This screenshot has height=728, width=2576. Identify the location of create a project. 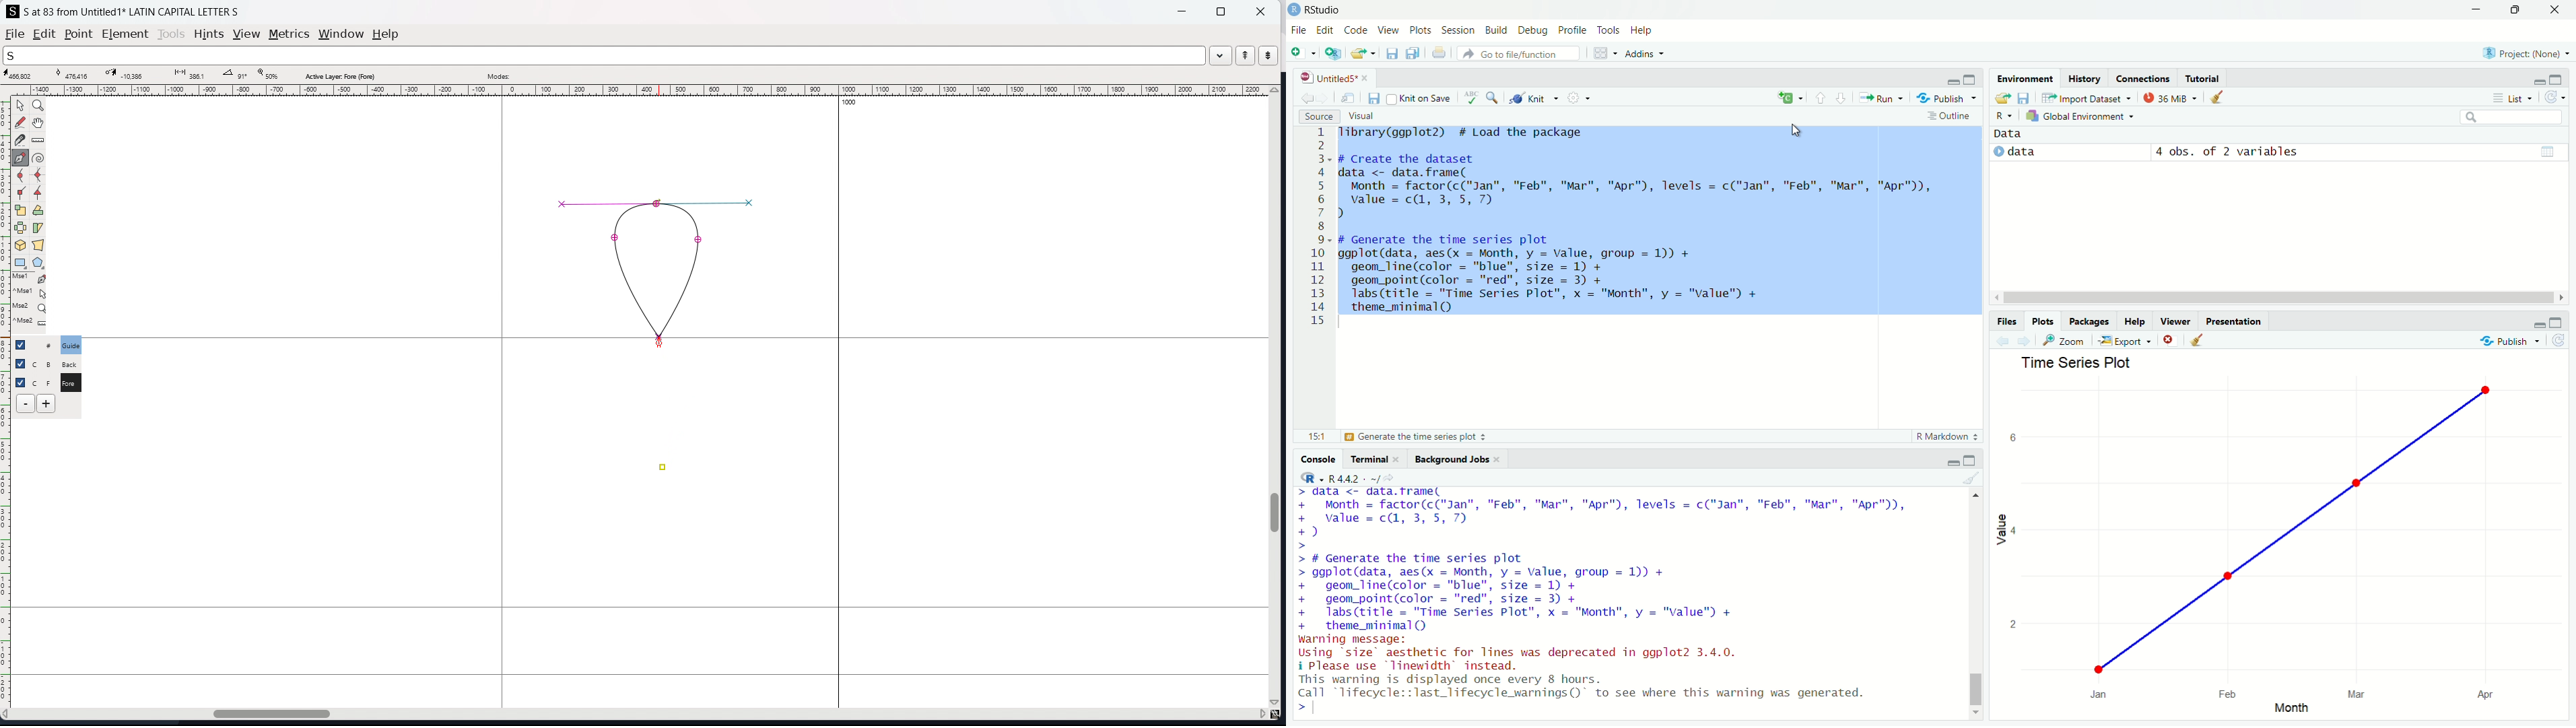
(1334, 53).